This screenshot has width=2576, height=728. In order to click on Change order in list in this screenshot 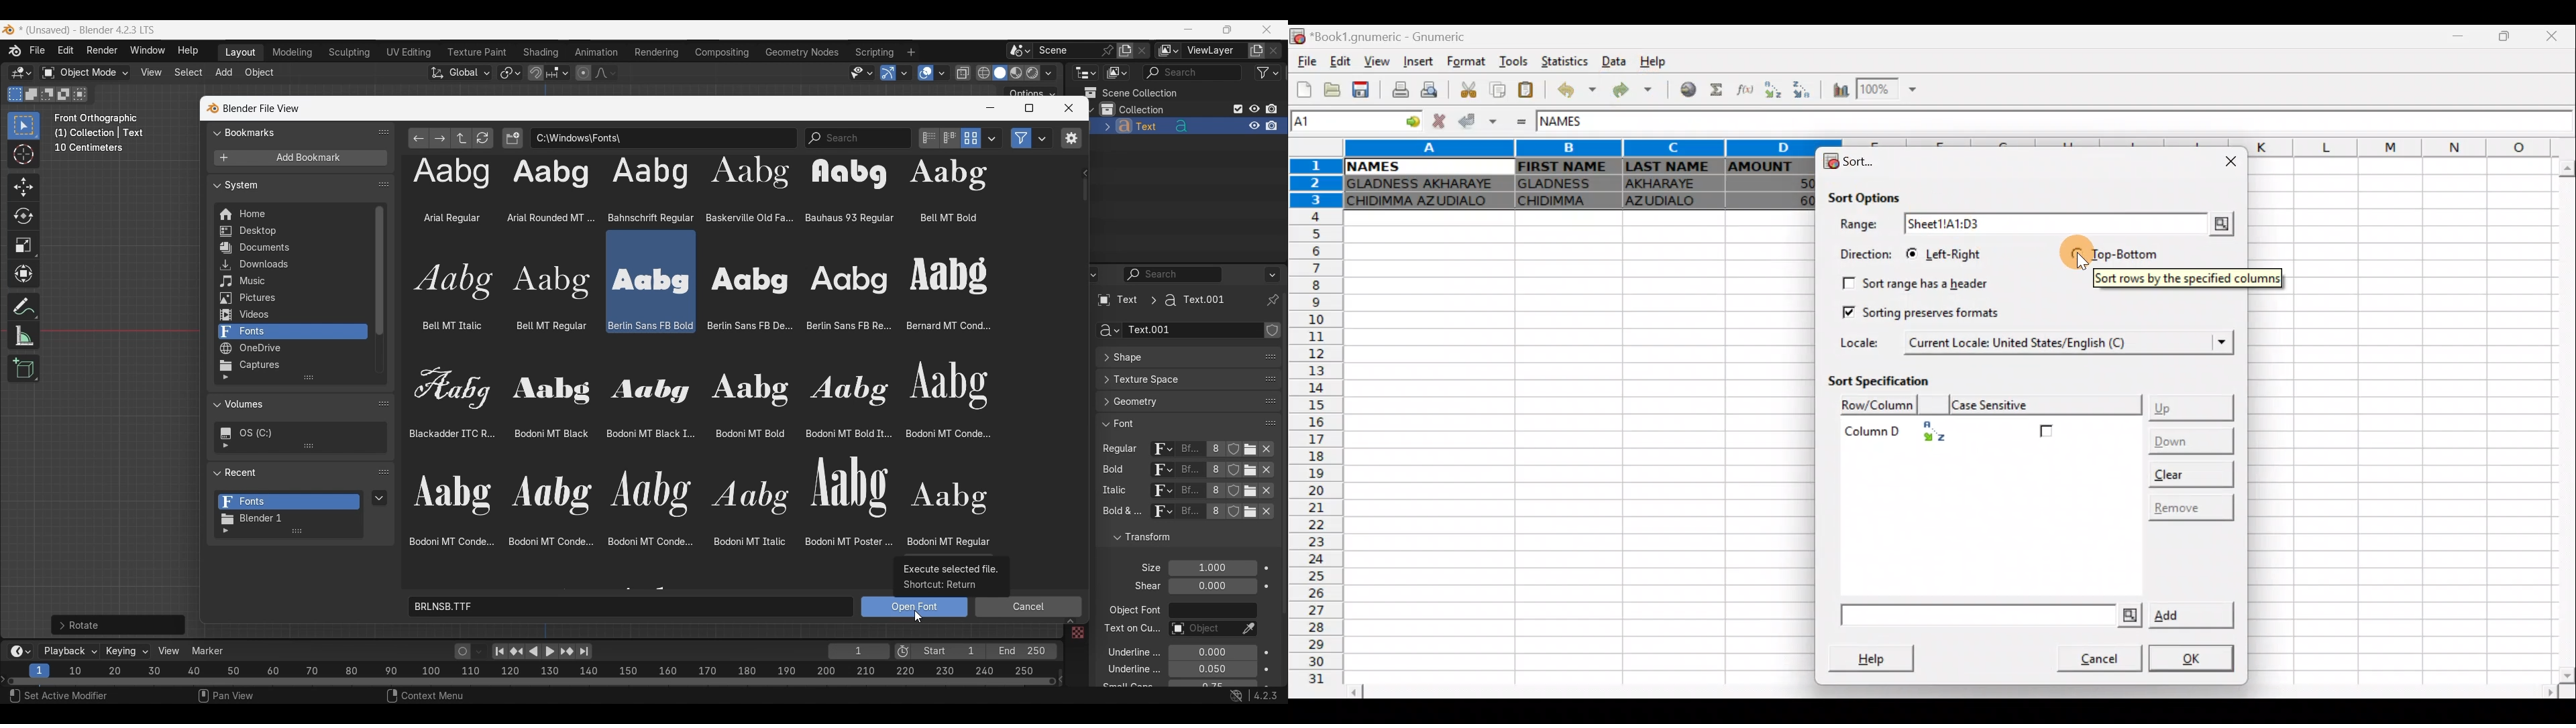, I will do `click(384, 473)`.